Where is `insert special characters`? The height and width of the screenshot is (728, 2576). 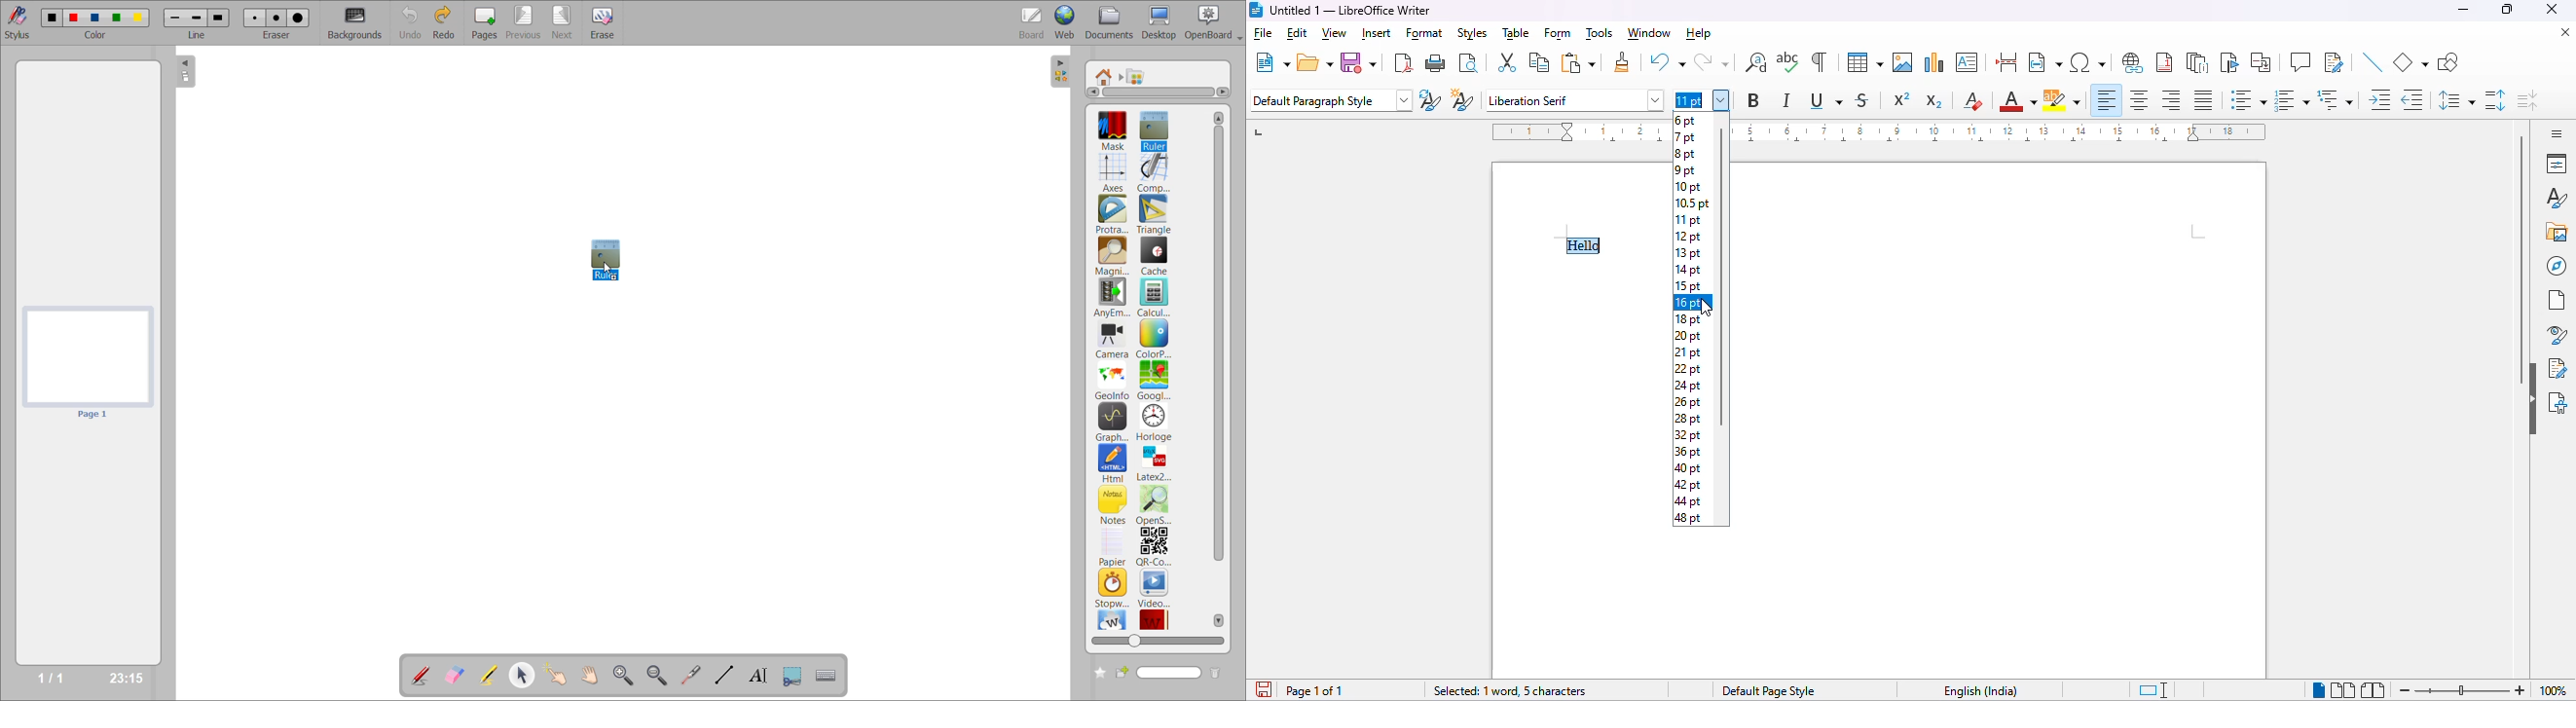
insert special characters is located at coordinates (2087, 62).